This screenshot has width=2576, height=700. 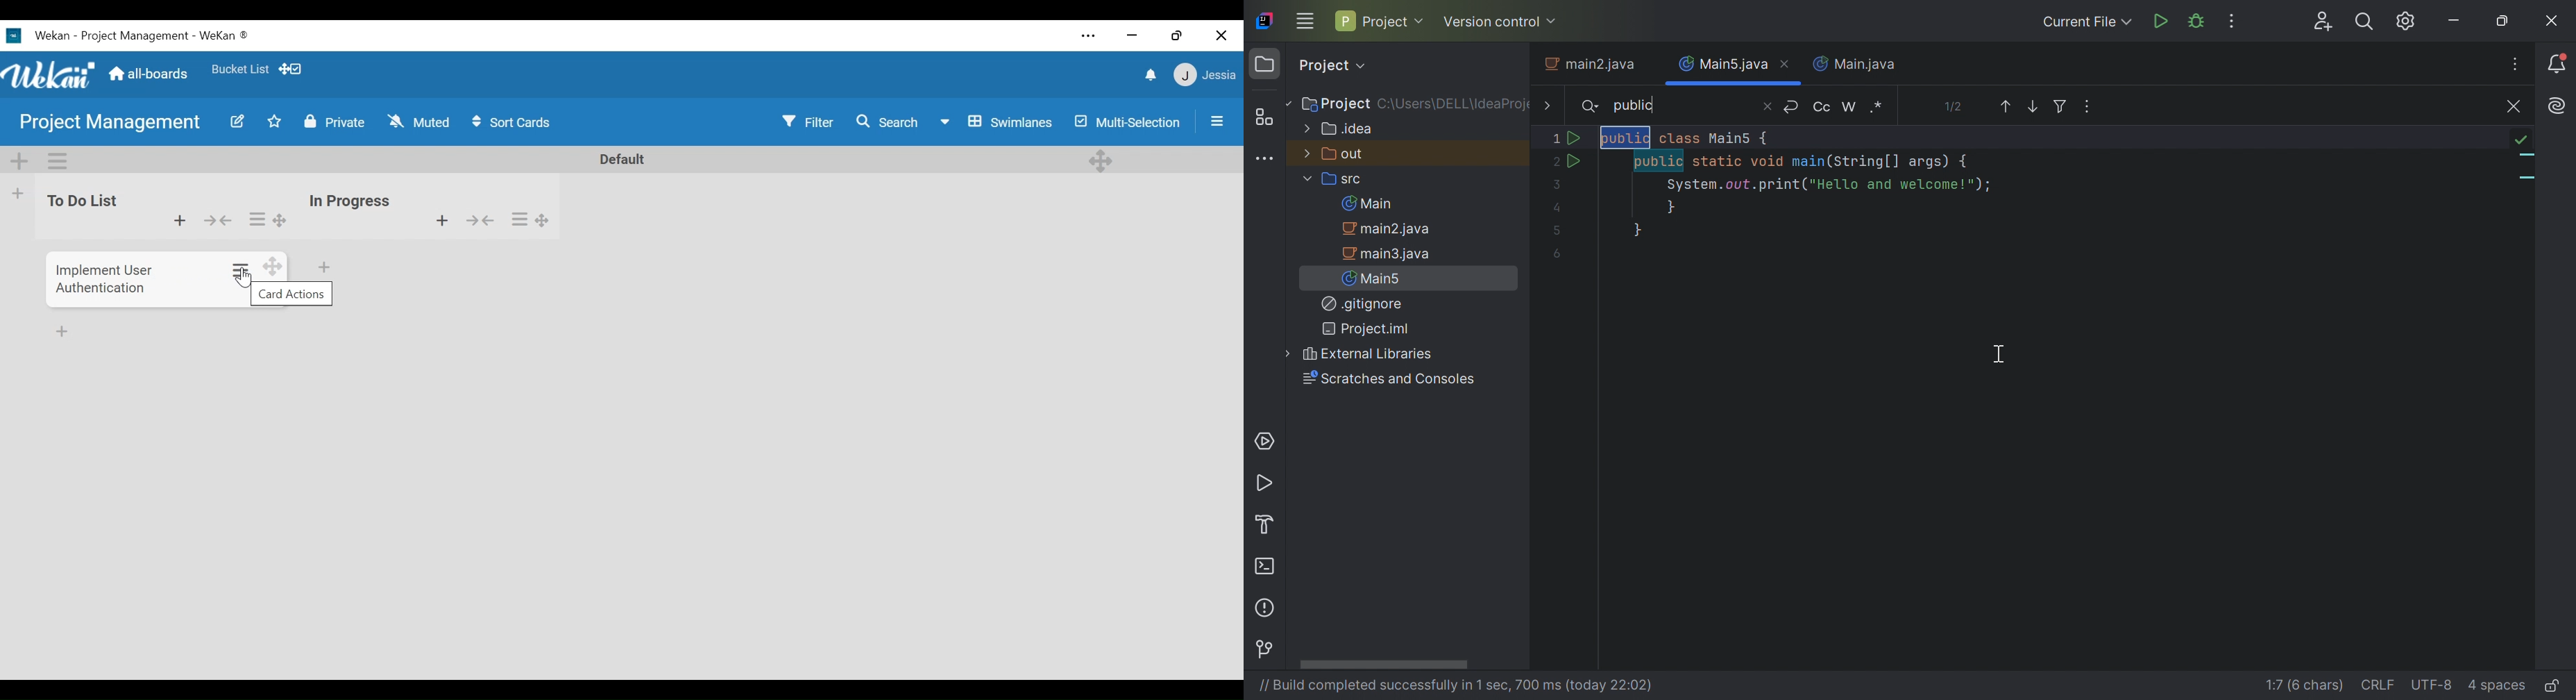 I want to click on collapse, so click(x=482, y=221).